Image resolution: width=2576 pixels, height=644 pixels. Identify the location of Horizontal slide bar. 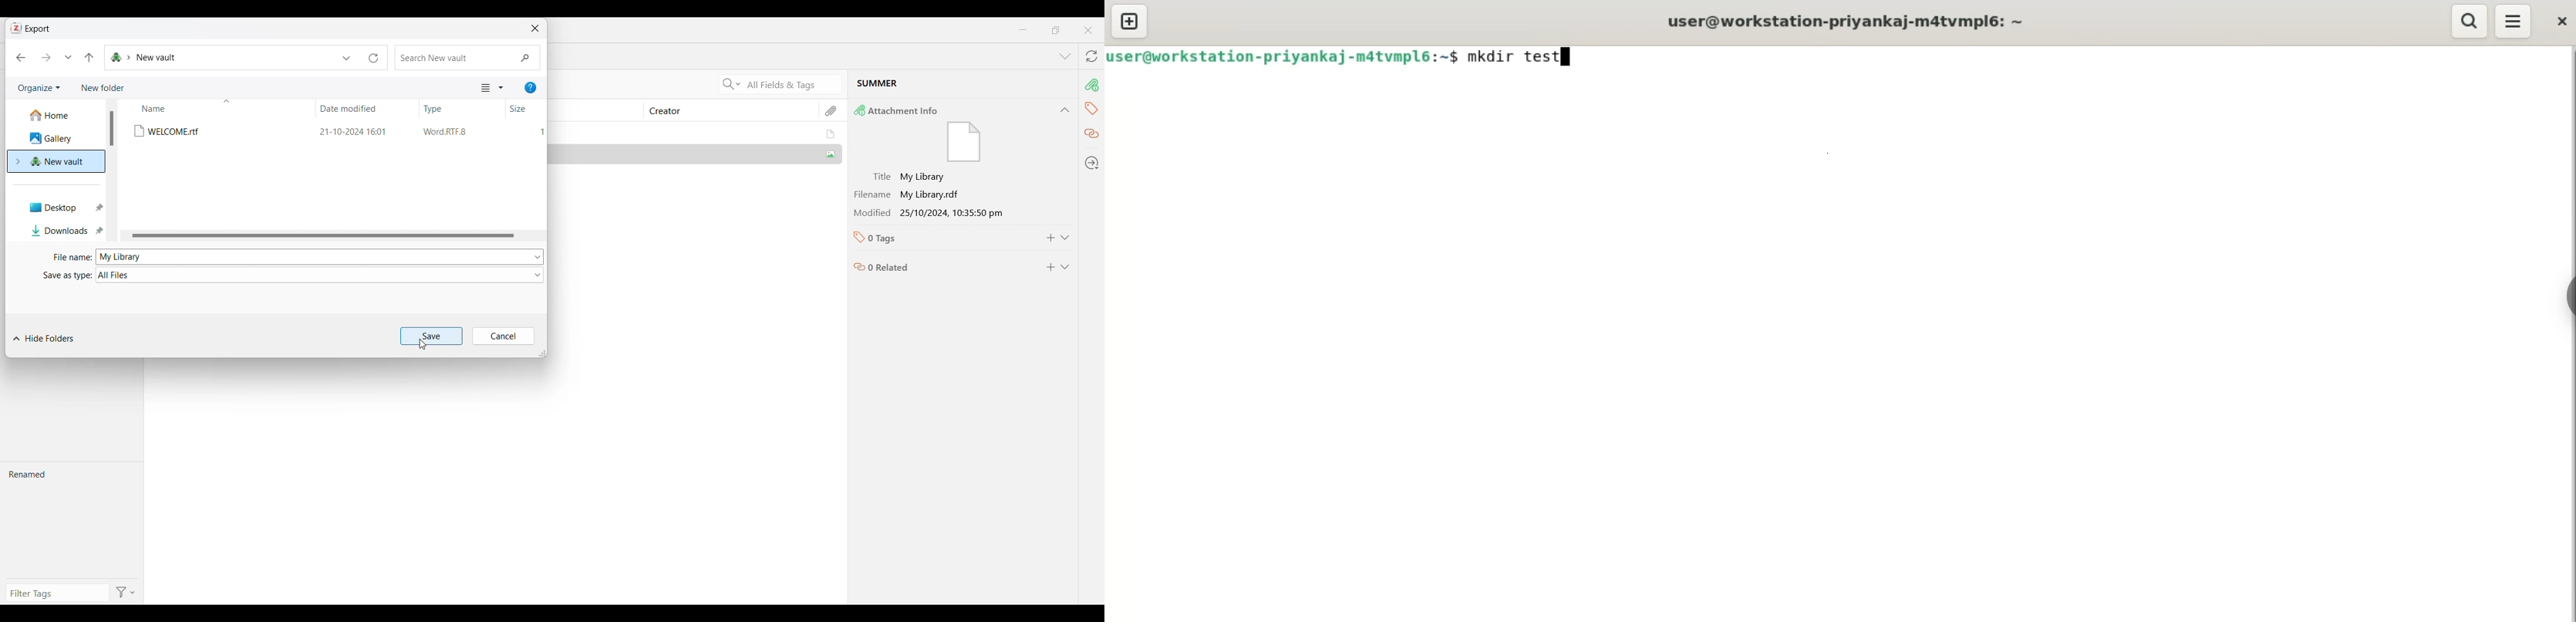
(324, 235).